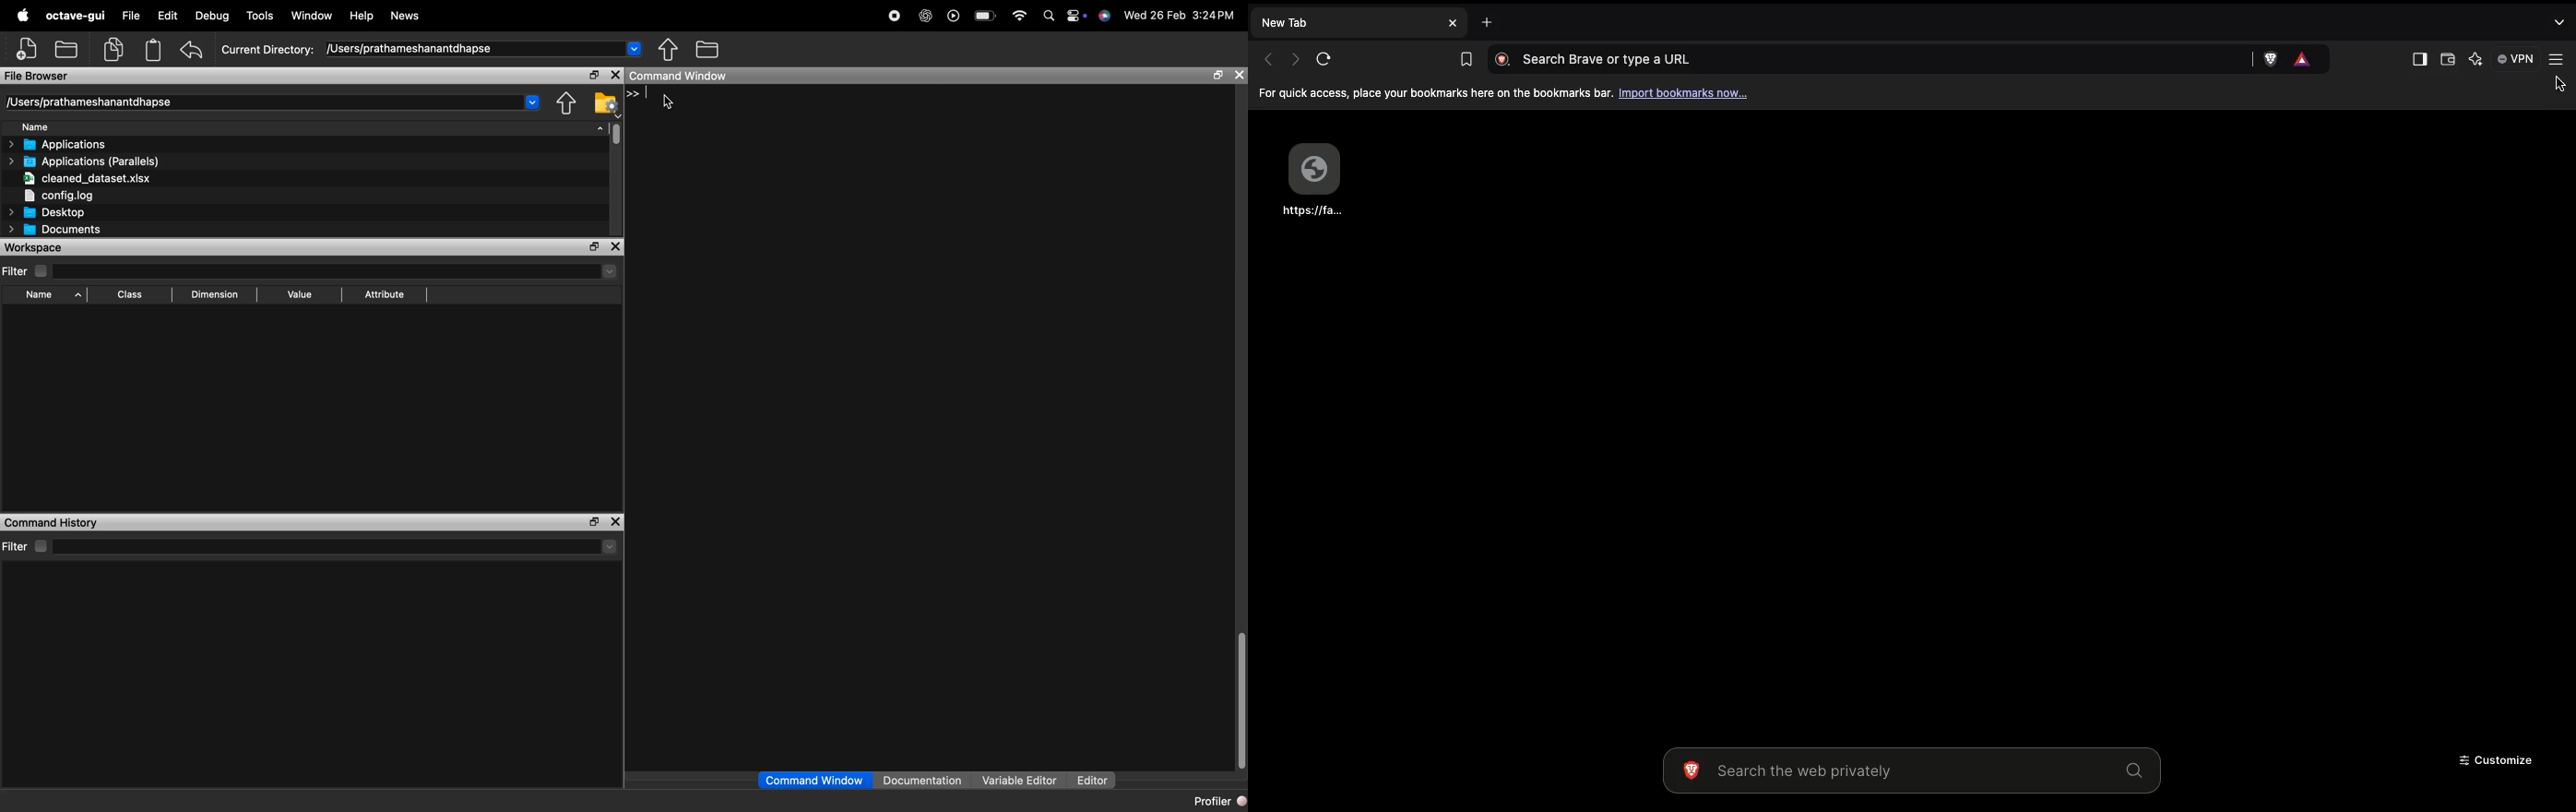 Image resolution: width=2576 pixels, height=812 pixels. Describe the element at coordinates (114, 48) in the screenshot. I see `Copy` at that location.